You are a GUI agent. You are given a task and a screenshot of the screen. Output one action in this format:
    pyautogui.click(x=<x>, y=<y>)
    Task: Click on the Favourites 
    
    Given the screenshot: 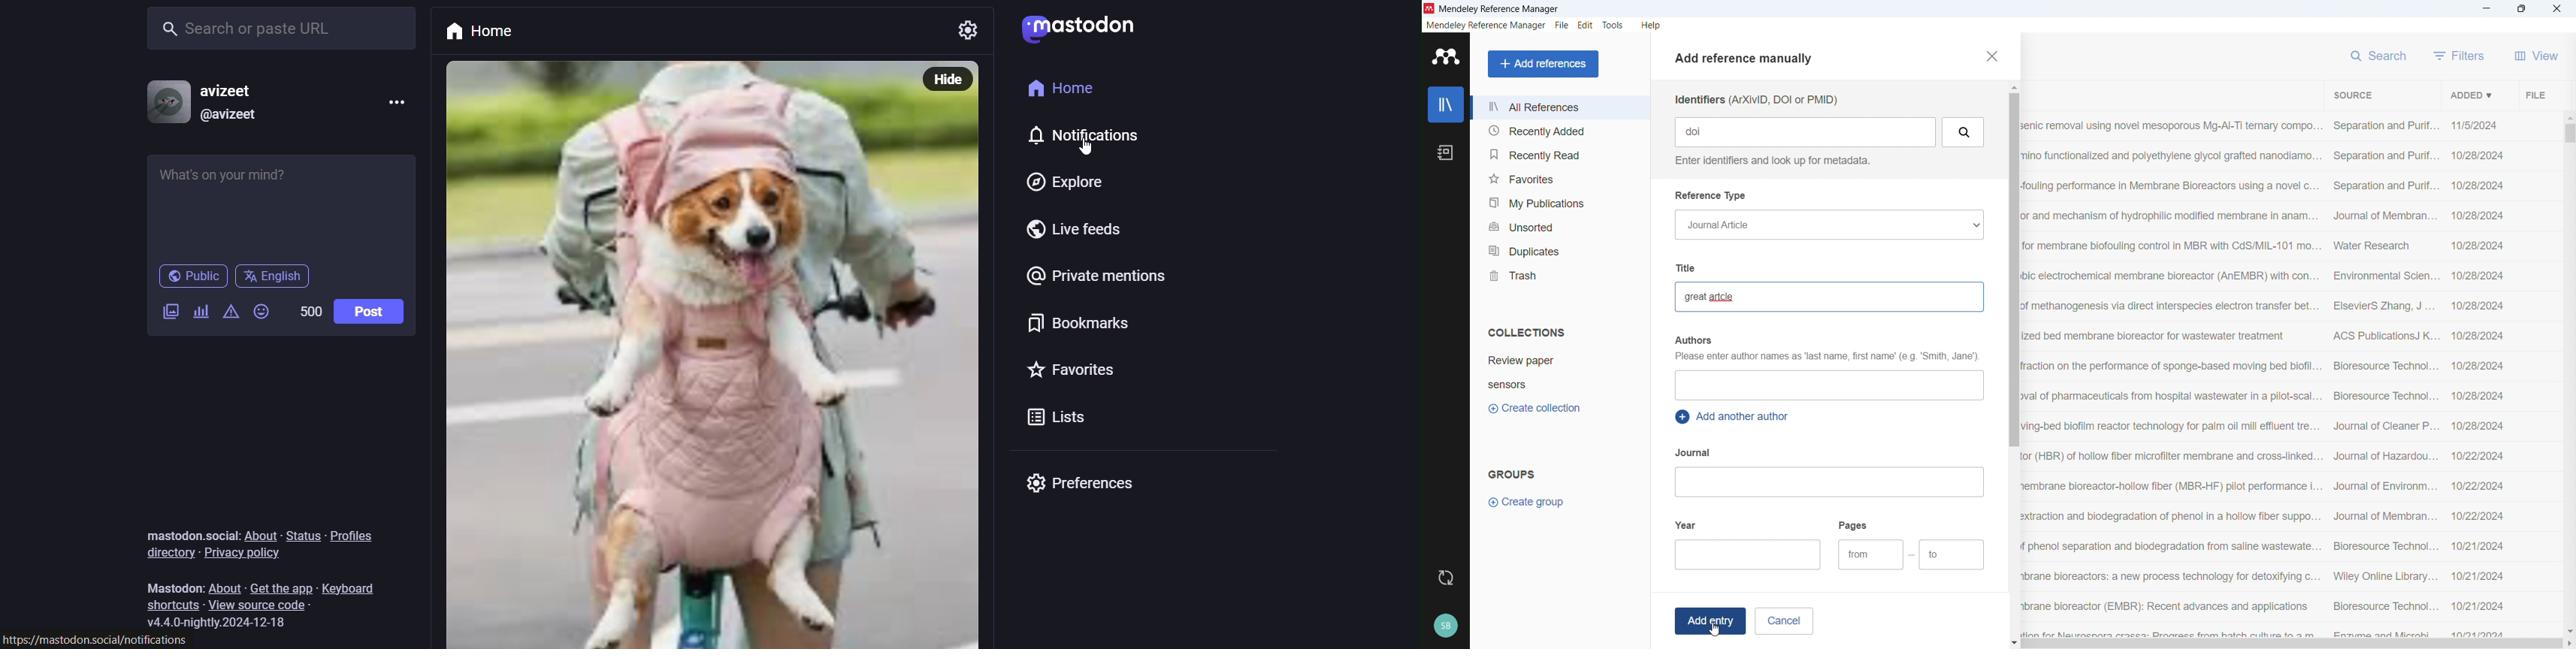 What is the action you would take?
    pyautogui.click(x=1559, y=178)
    